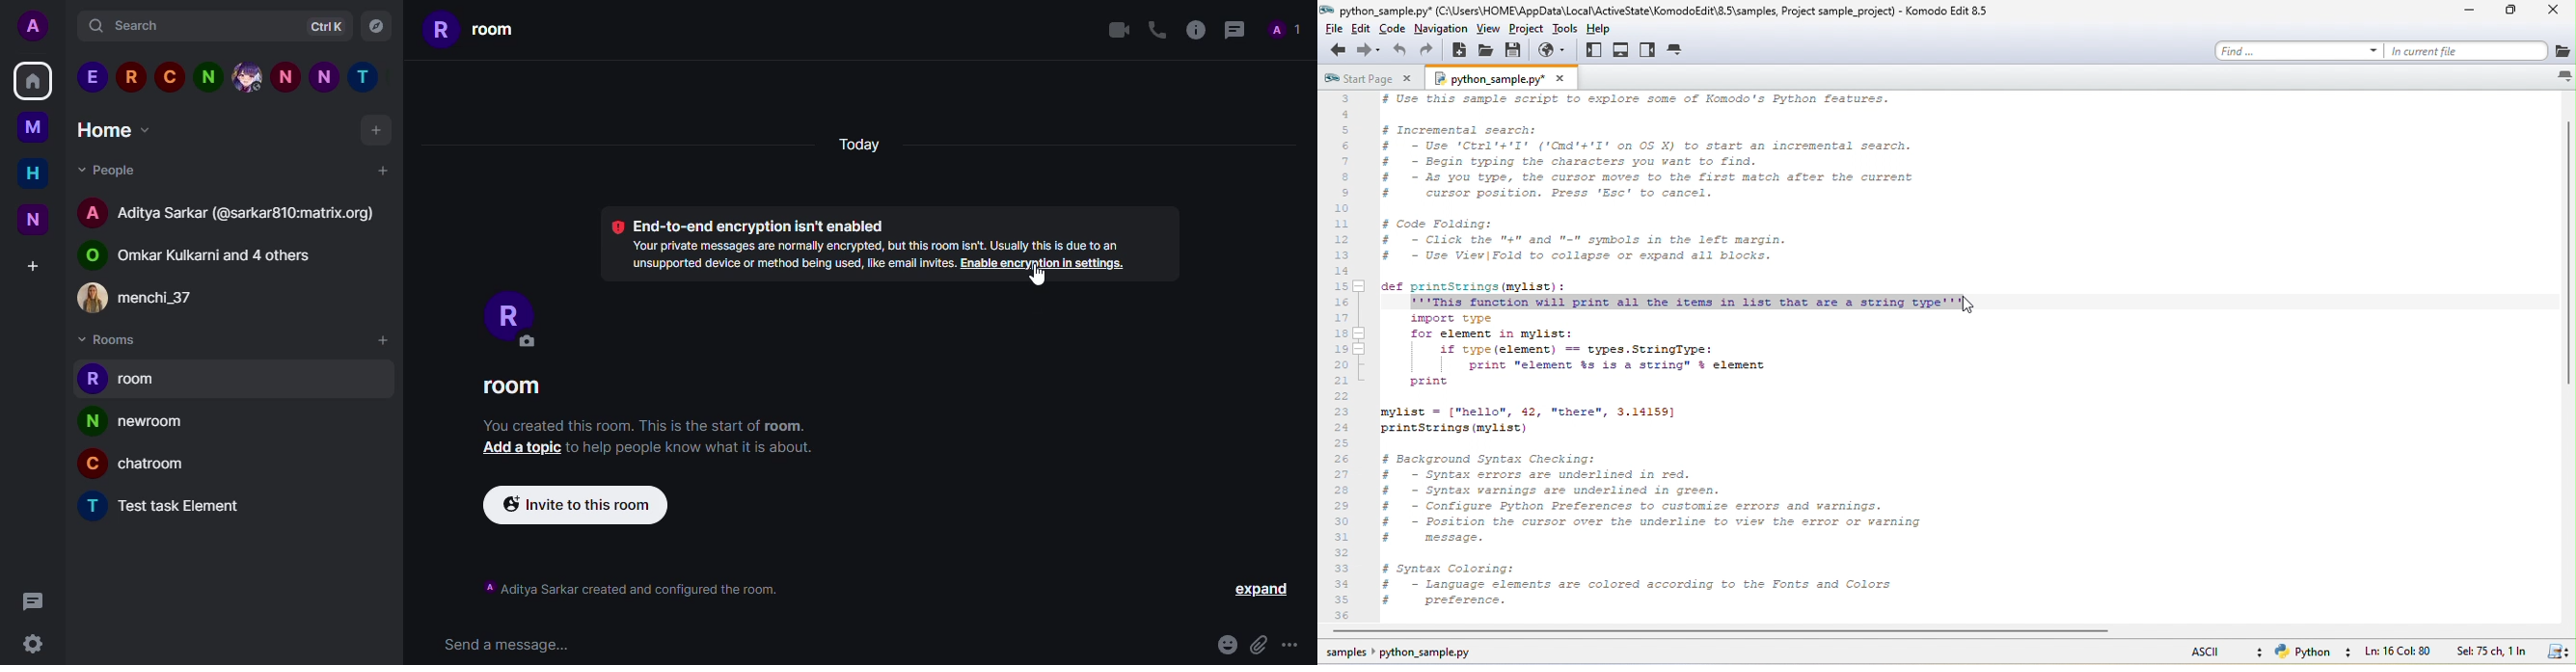 The height and width of the screenshot is (672, 2576). I want to click on myspace, so click(33, 126).